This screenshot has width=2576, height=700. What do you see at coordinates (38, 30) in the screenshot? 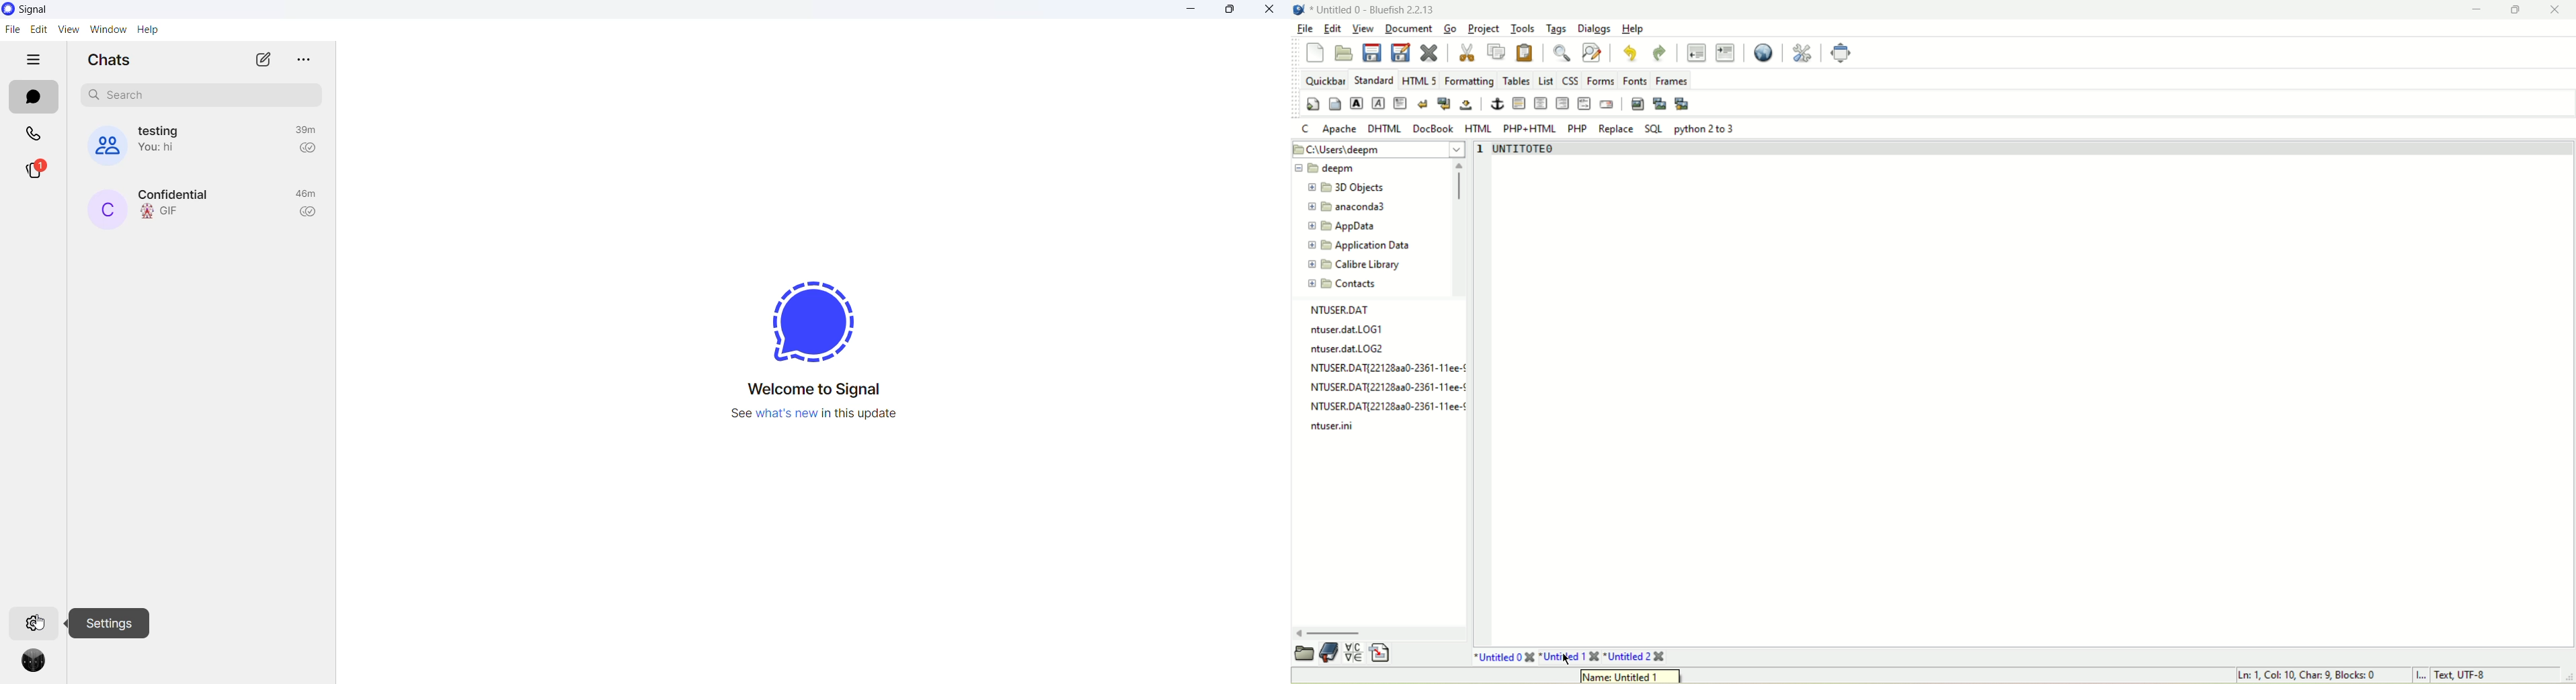
I see `edit` at bounding box center [38, 30].